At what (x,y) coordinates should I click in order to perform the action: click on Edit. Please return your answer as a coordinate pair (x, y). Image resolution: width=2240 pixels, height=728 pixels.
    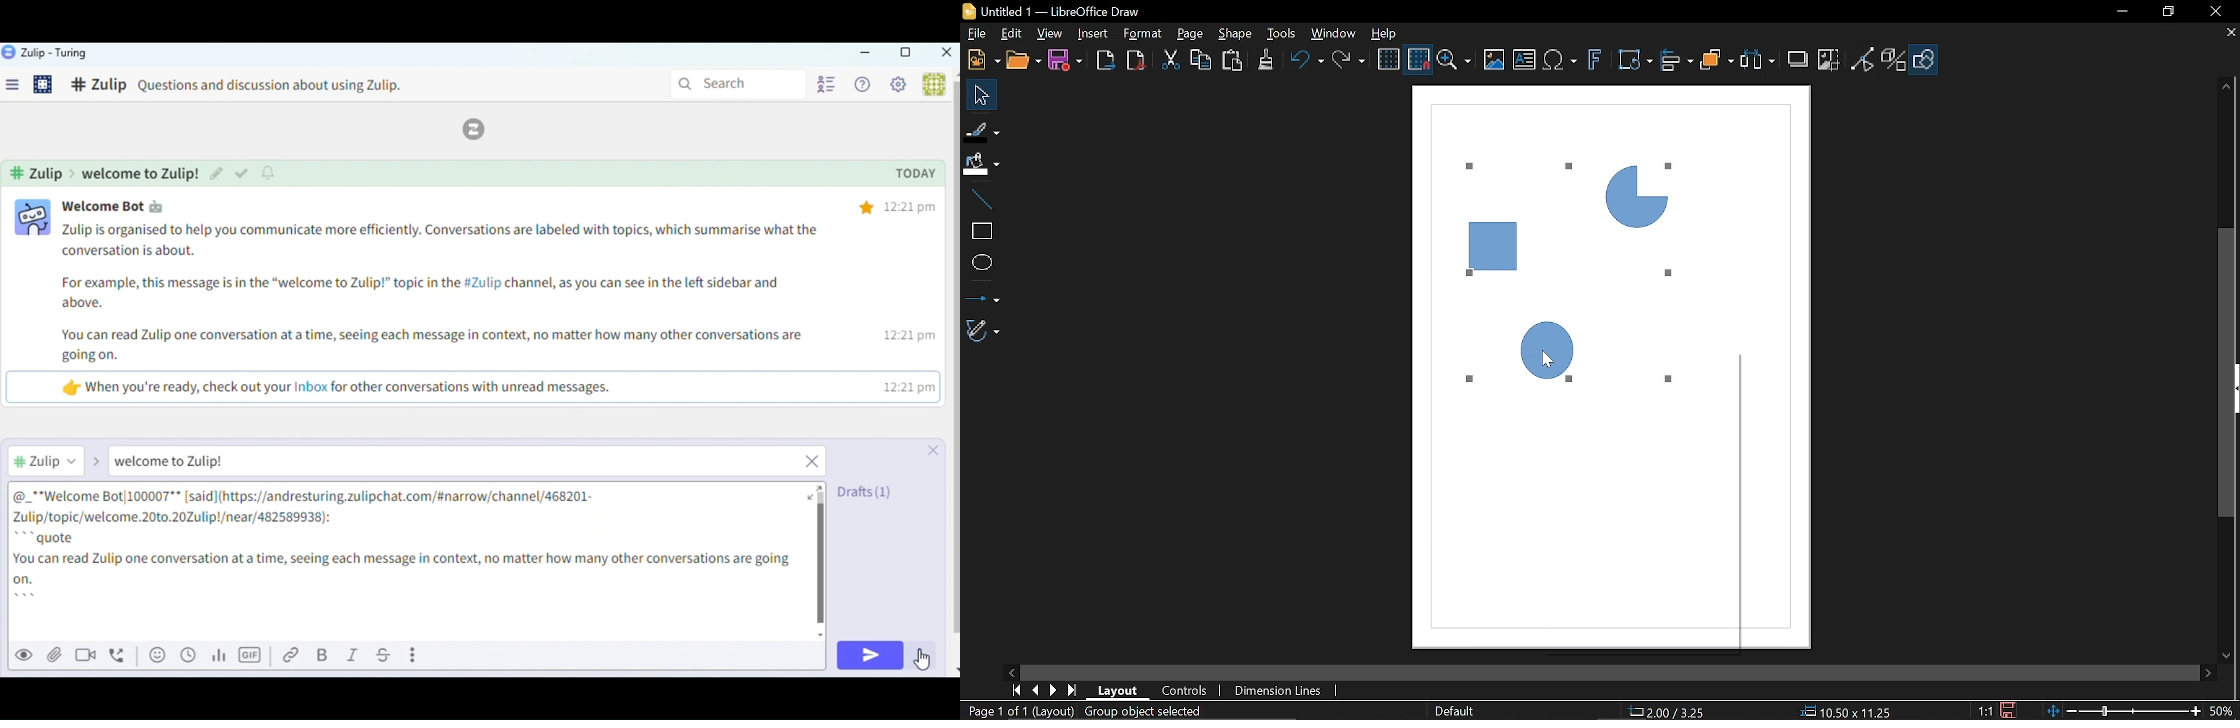
    Looking at the image, I should click on (1010, 33).